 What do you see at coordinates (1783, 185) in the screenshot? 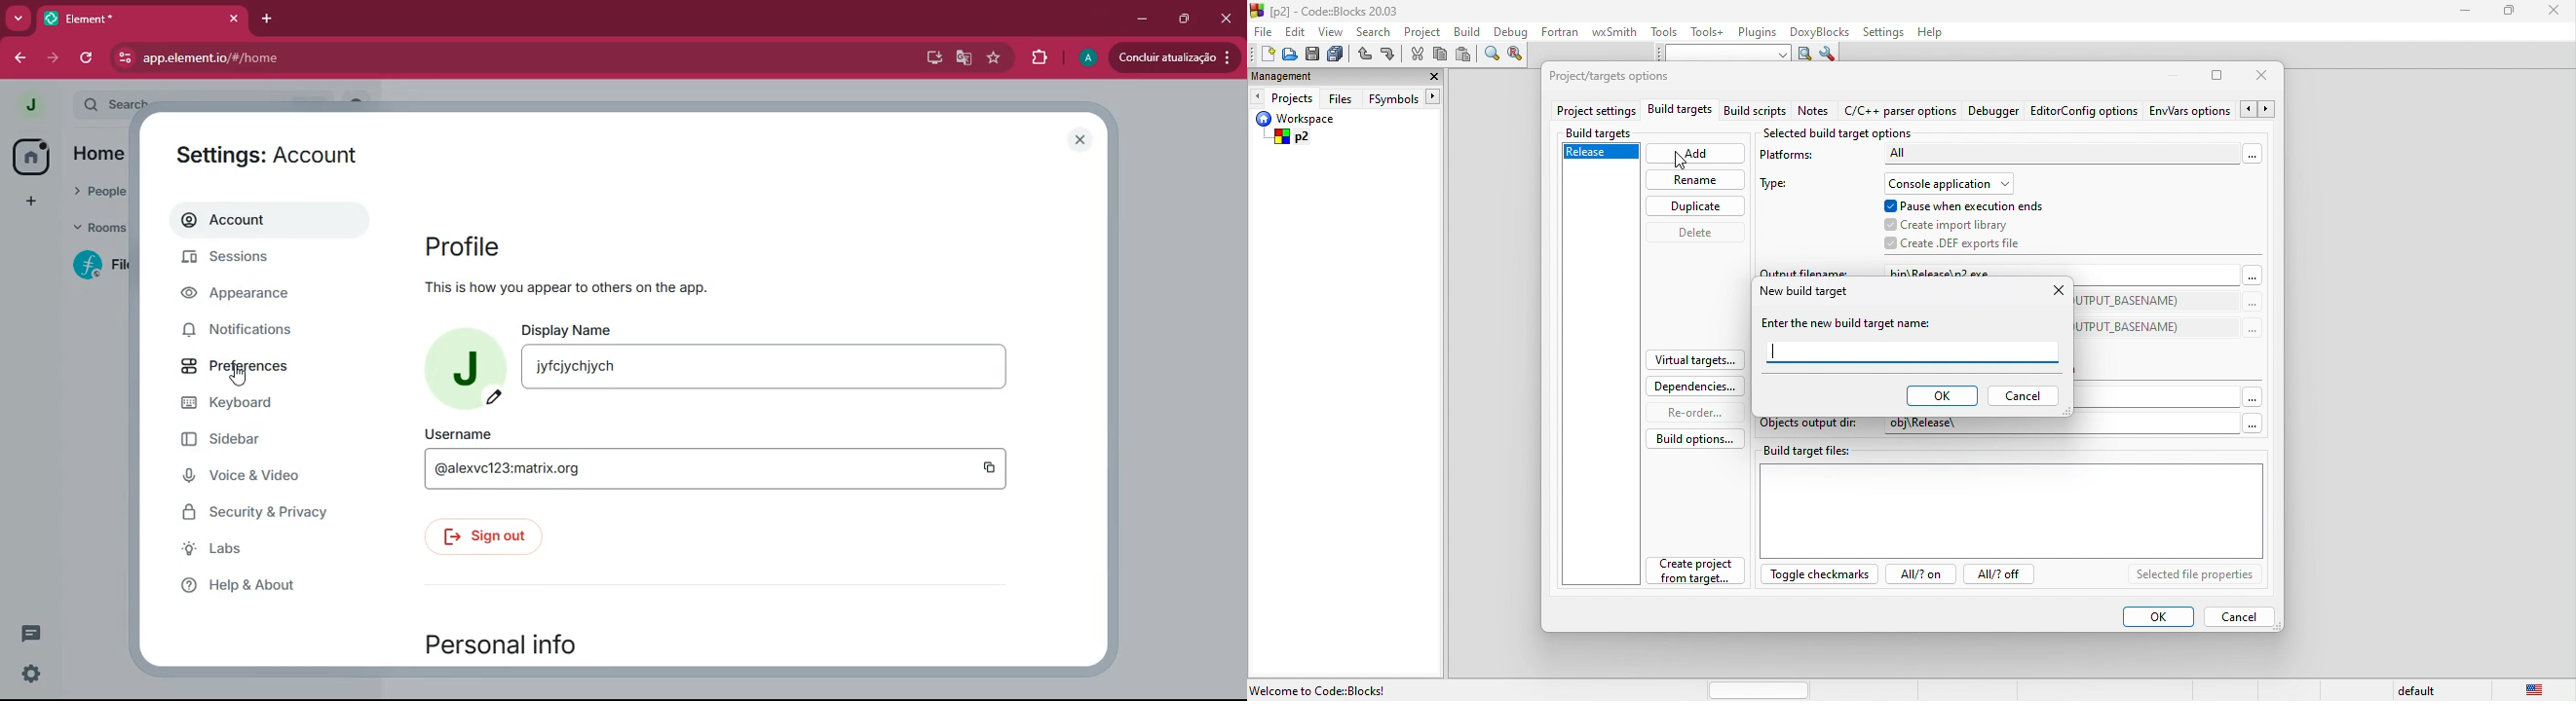
I see `type` at bounding box center [1783, 185].